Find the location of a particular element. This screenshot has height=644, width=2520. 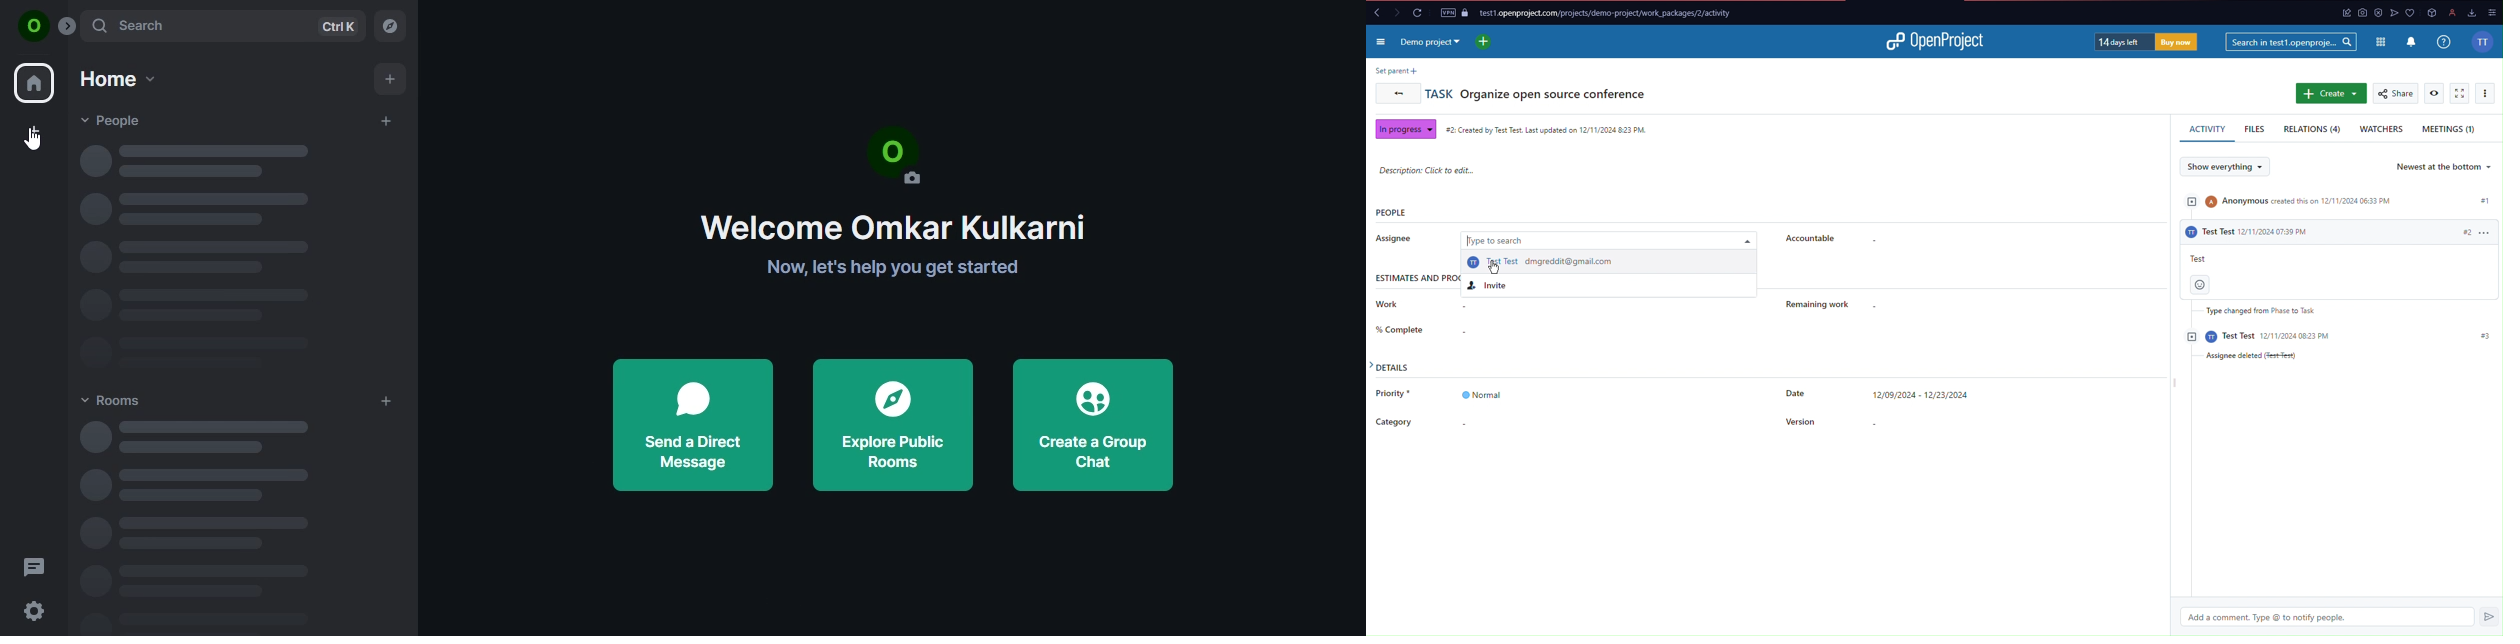

people is located at coordinates (112, 121).